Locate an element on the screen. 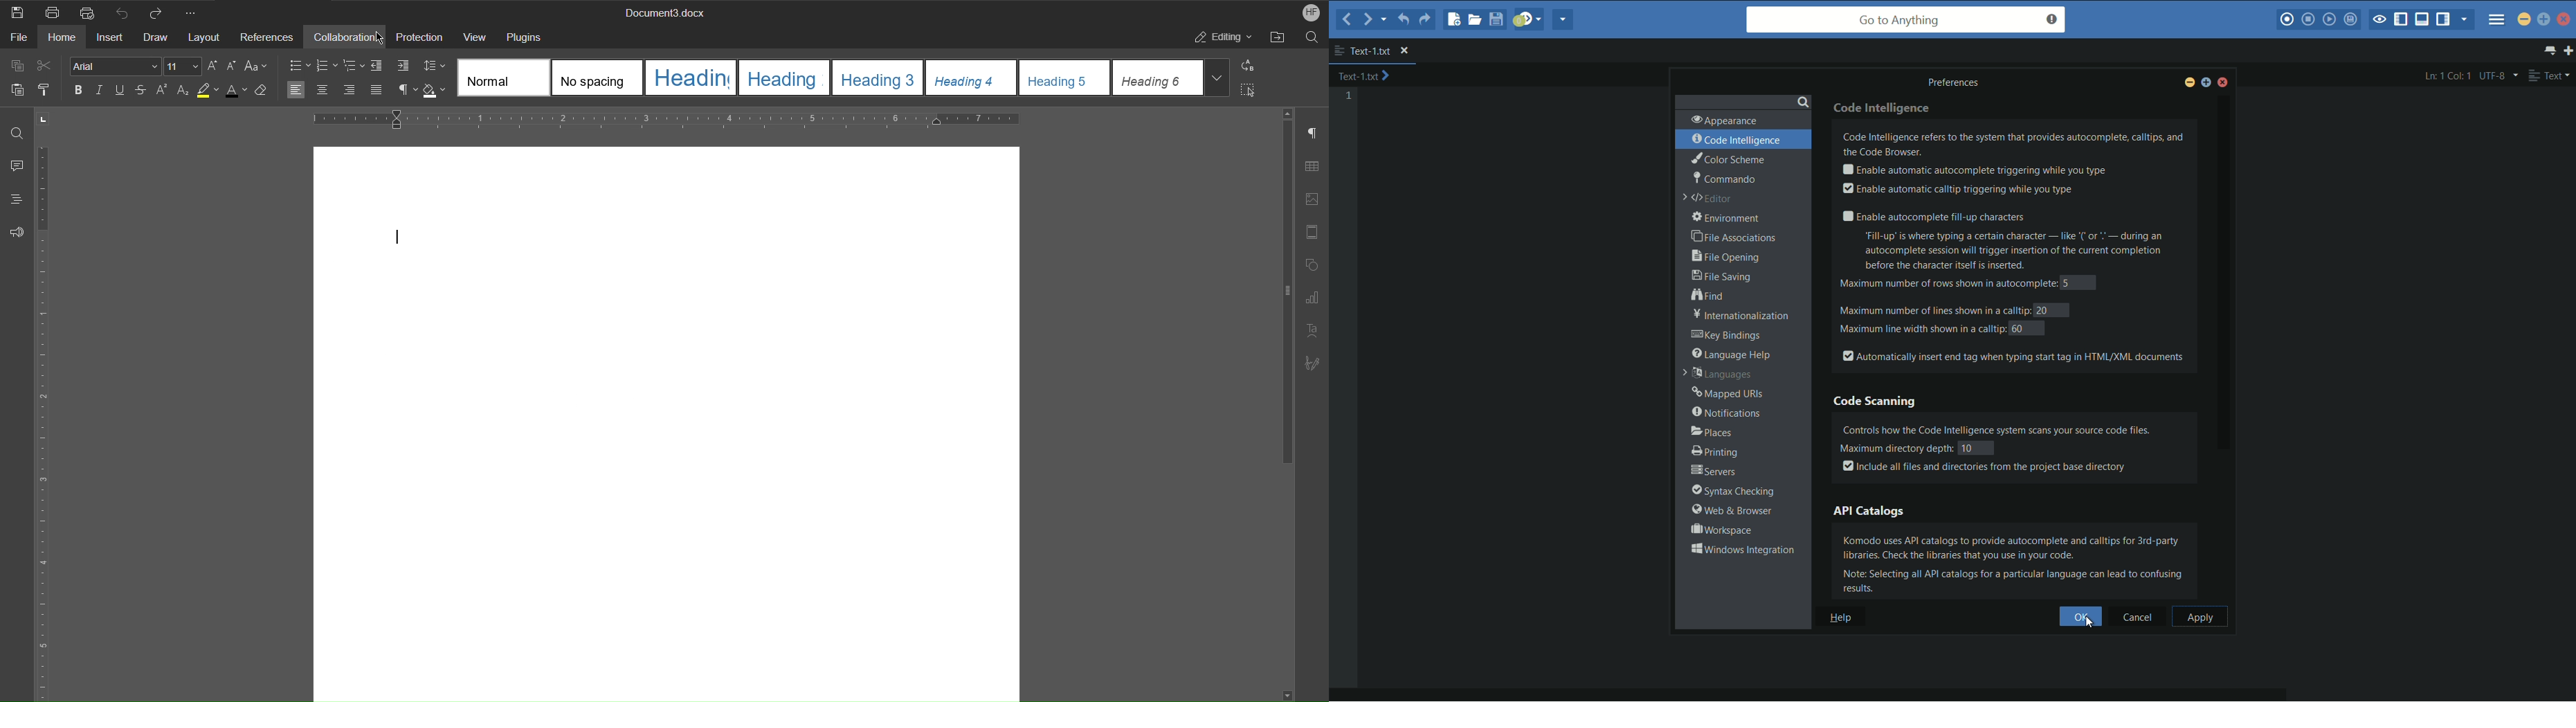 Image resolution: width=2576 pixels, height=728 pixels. minimize is located at coordinates (2189, 84).